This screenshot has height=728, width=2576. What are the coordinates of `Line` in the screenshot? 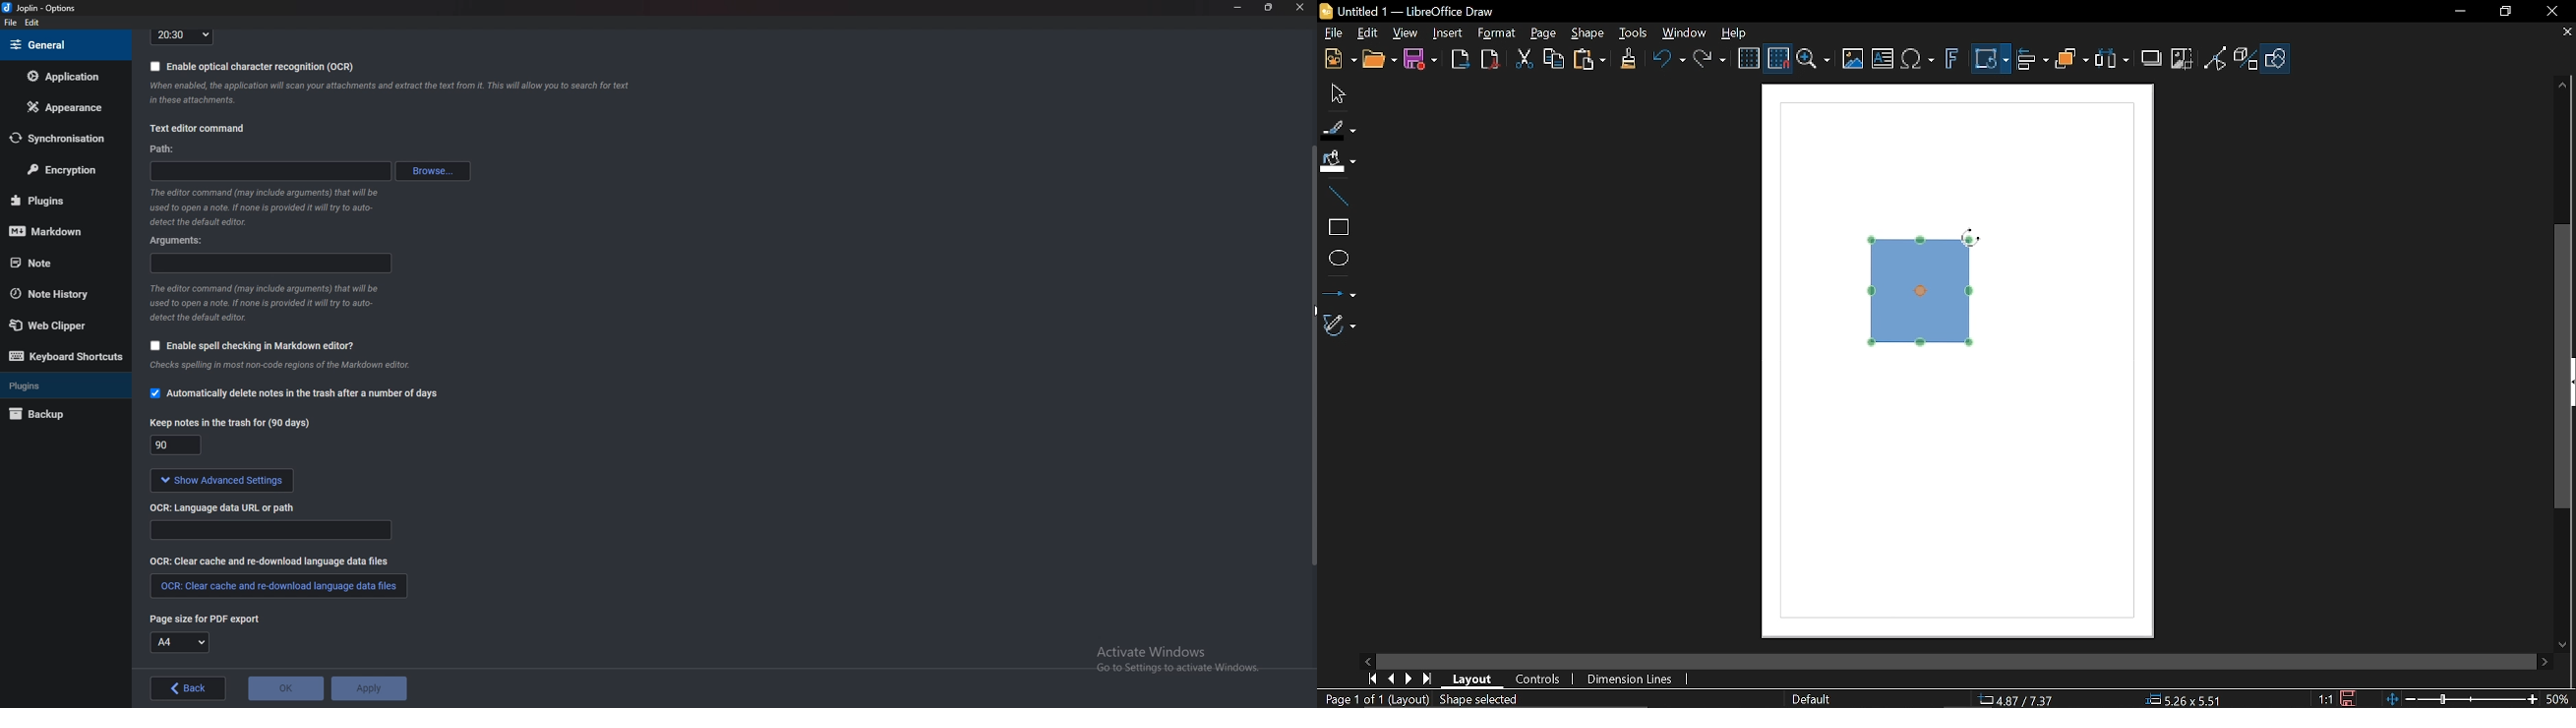 It's located at (1337, 197).